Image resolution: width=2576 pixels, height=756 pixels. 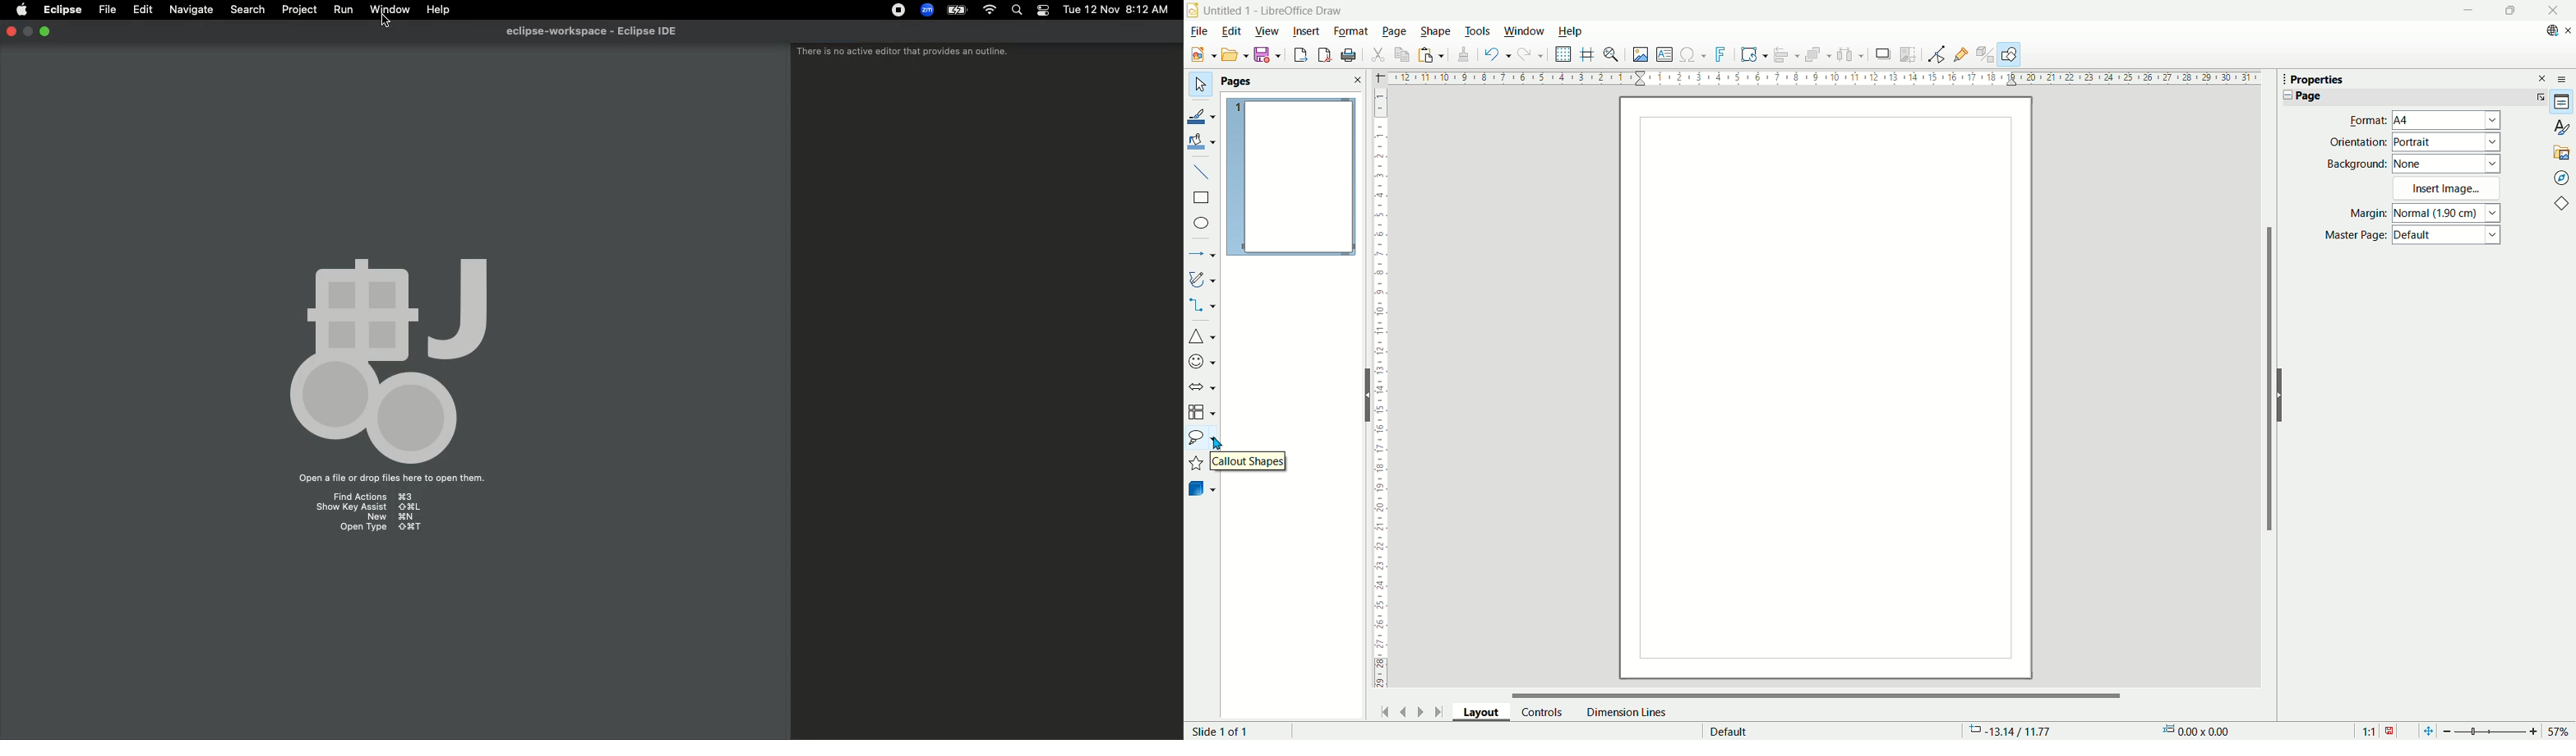 What do you see at coordinates (2447, 163) in the screenshot?
I see `None` at bounding box center [2447, 163].